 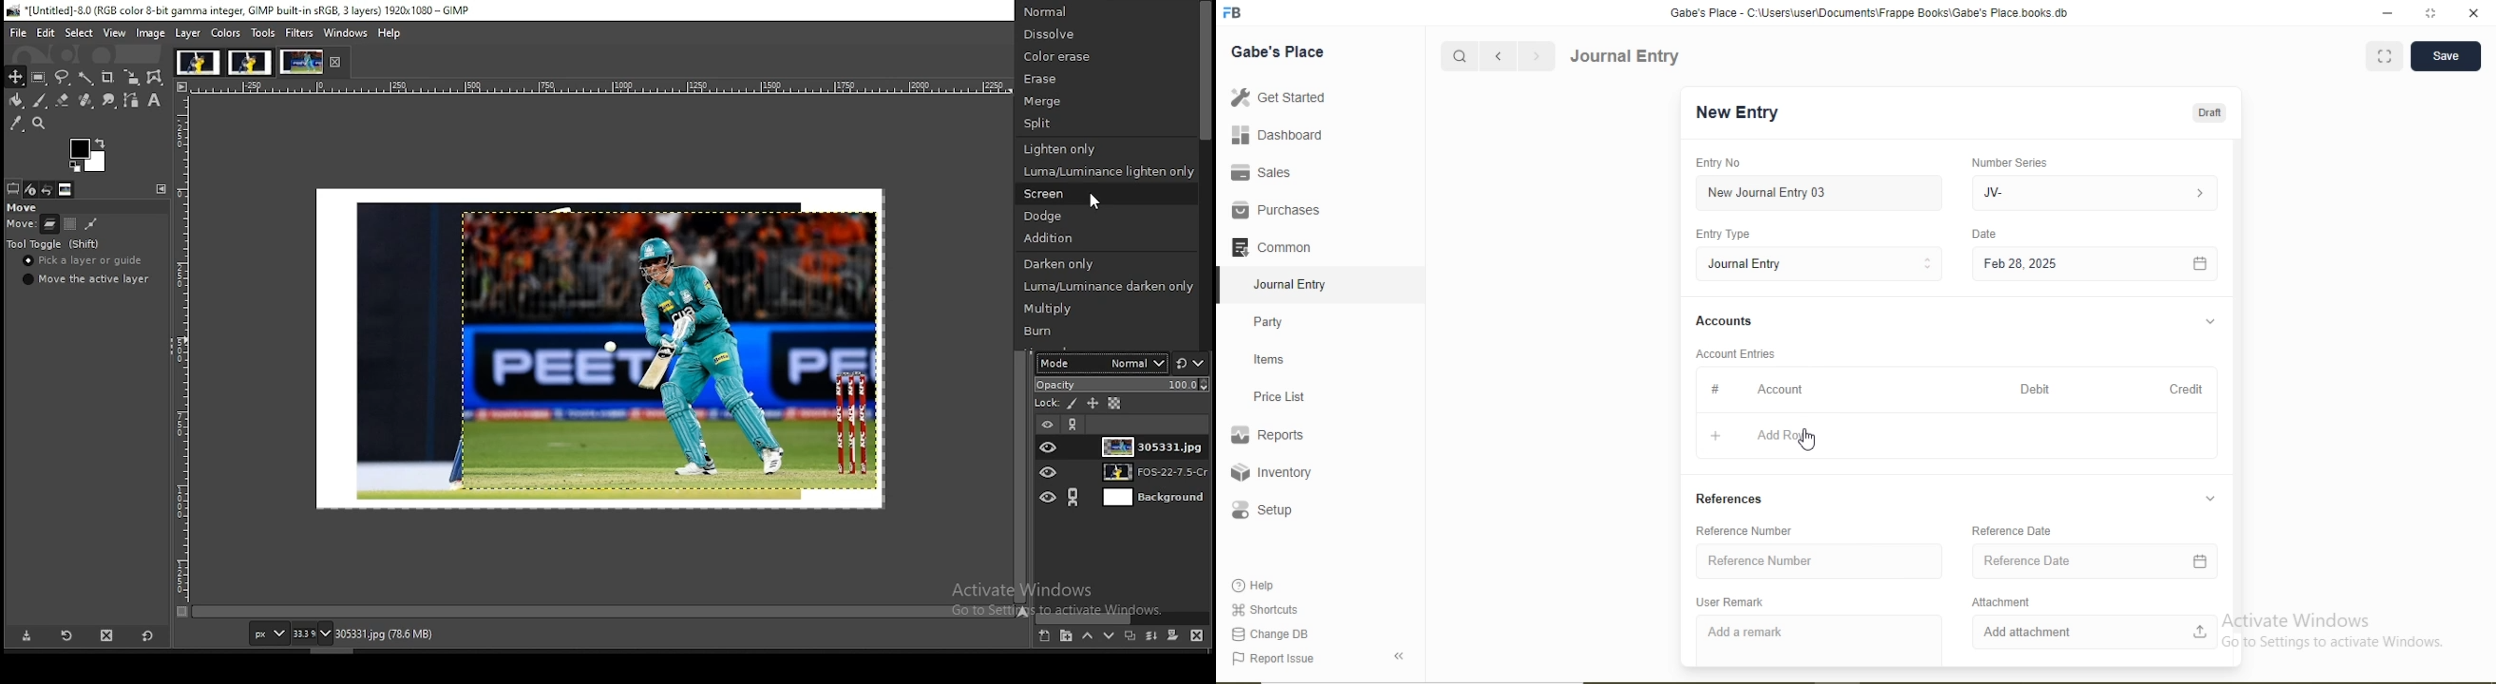 I want to click on layer, so click(x=1148, y=472).